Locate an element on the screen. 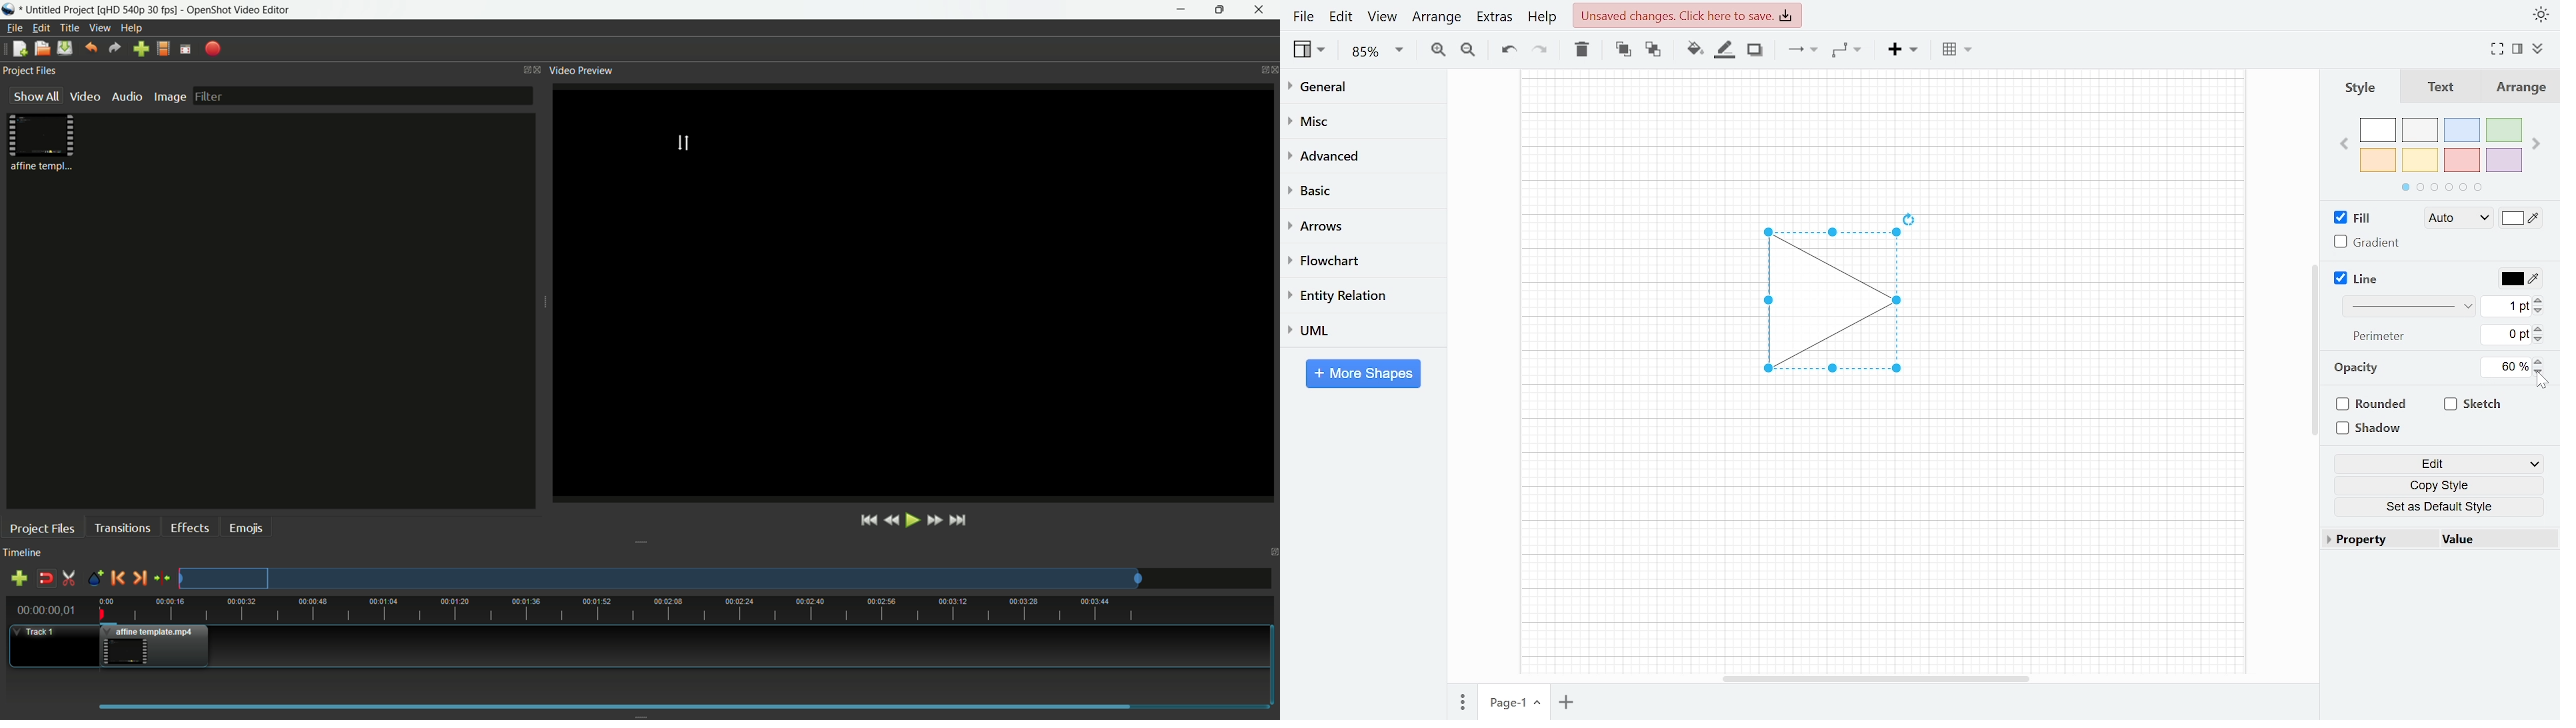 Image resolution: width=2576 pixels, height=728 pixels. Perimeter is located at coordinates (2375, 337).